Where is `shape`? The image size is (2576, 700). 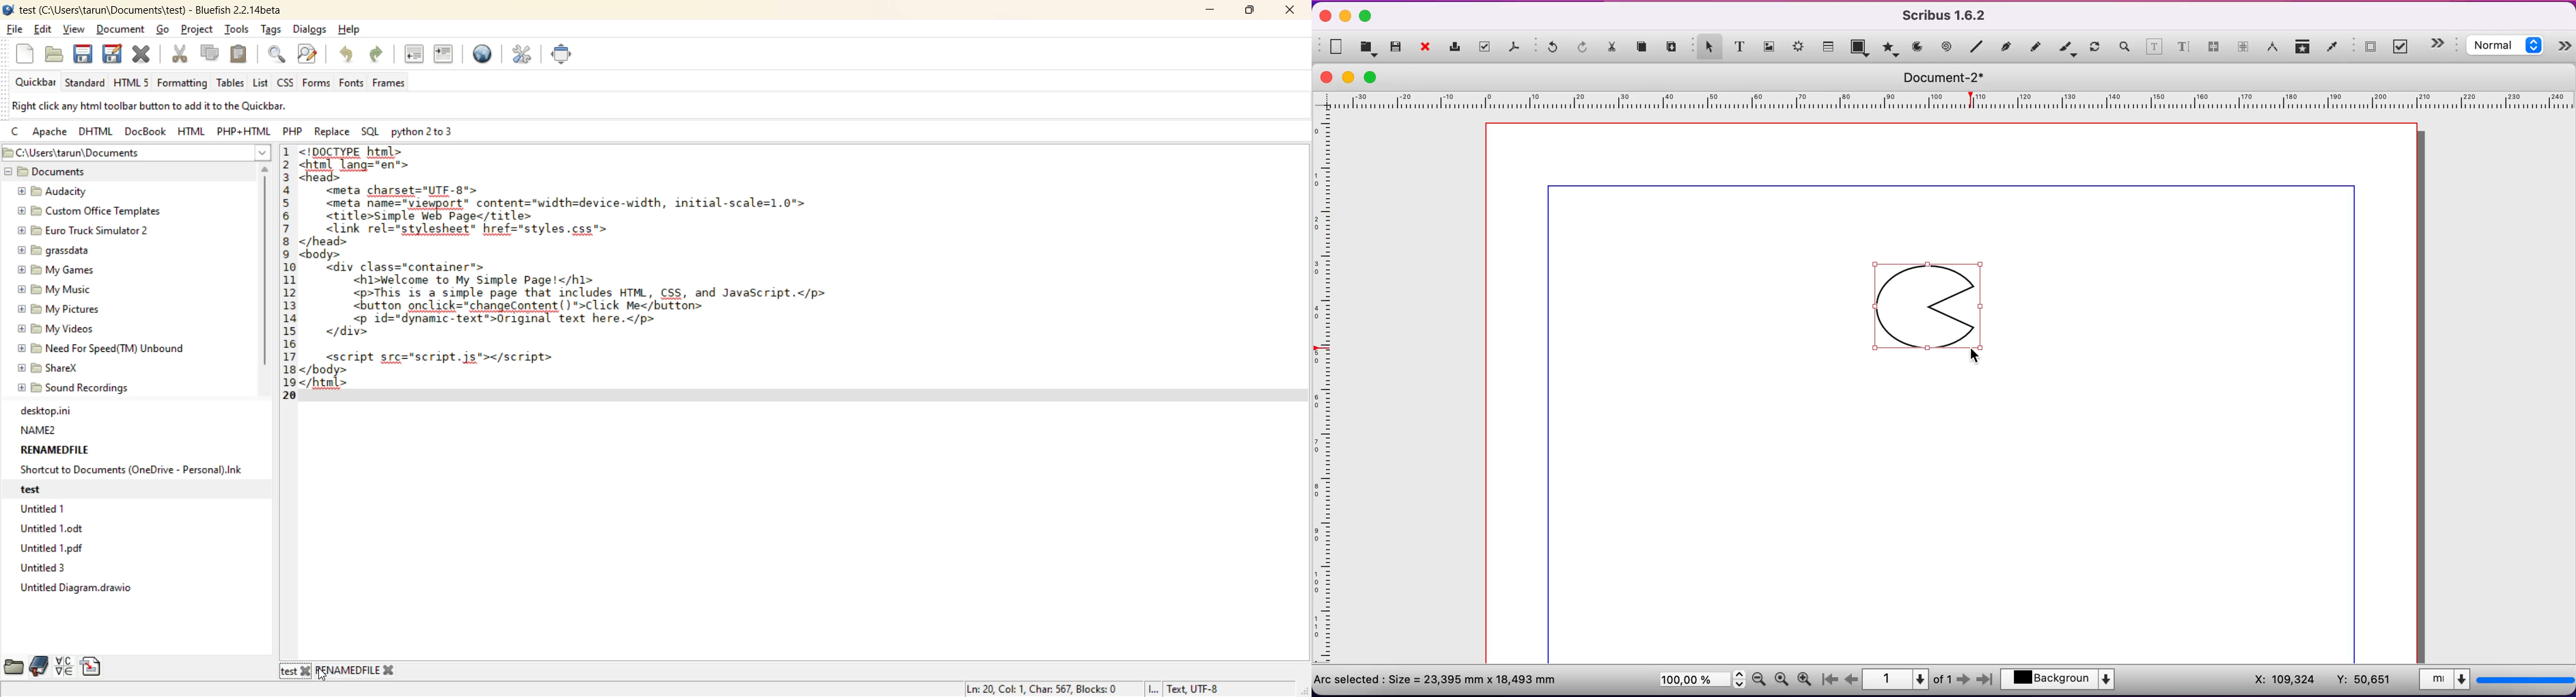 shape is located at coordinates (1934, 308).